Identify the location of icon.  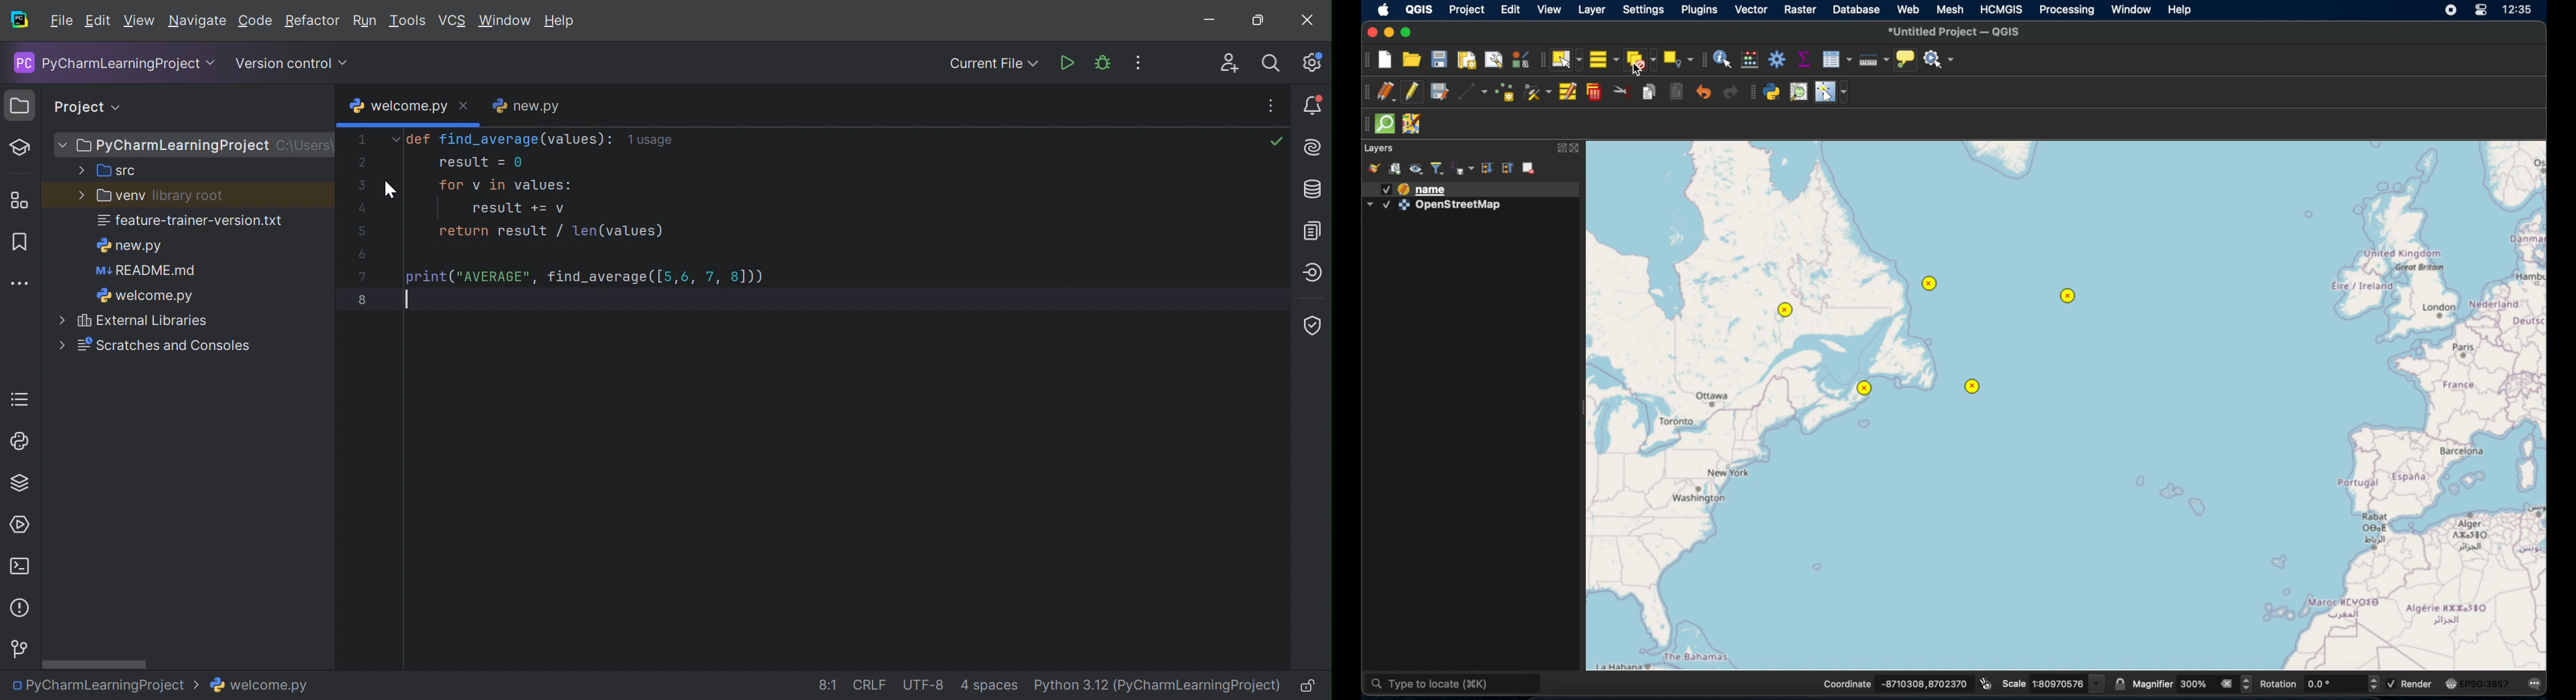
(2451, 682).